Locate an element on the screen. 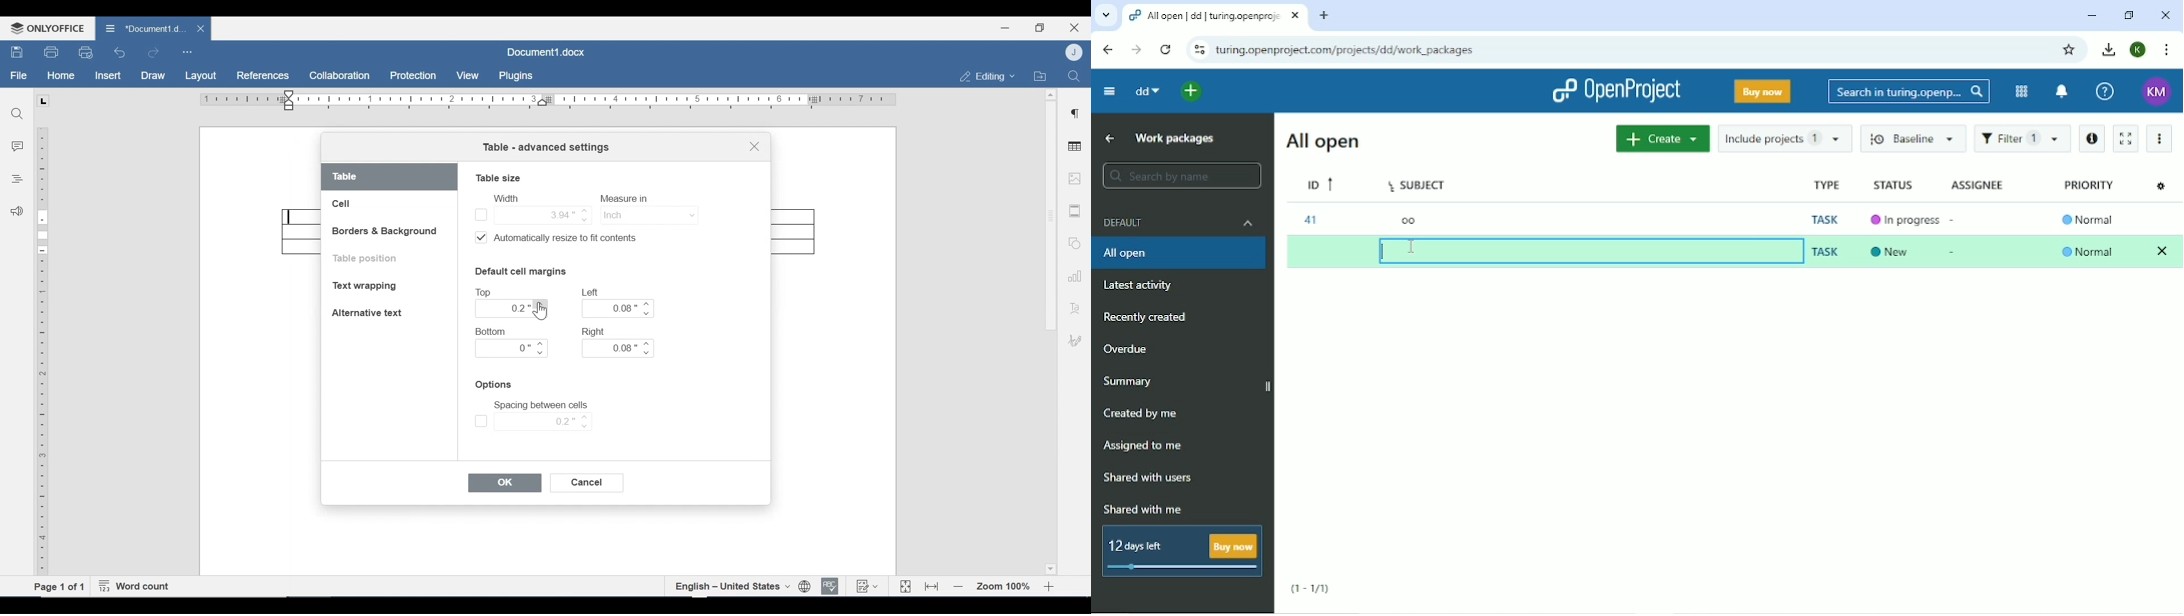 The image size is (2184, 616). Spell checking is located at coordinates (831, 586).